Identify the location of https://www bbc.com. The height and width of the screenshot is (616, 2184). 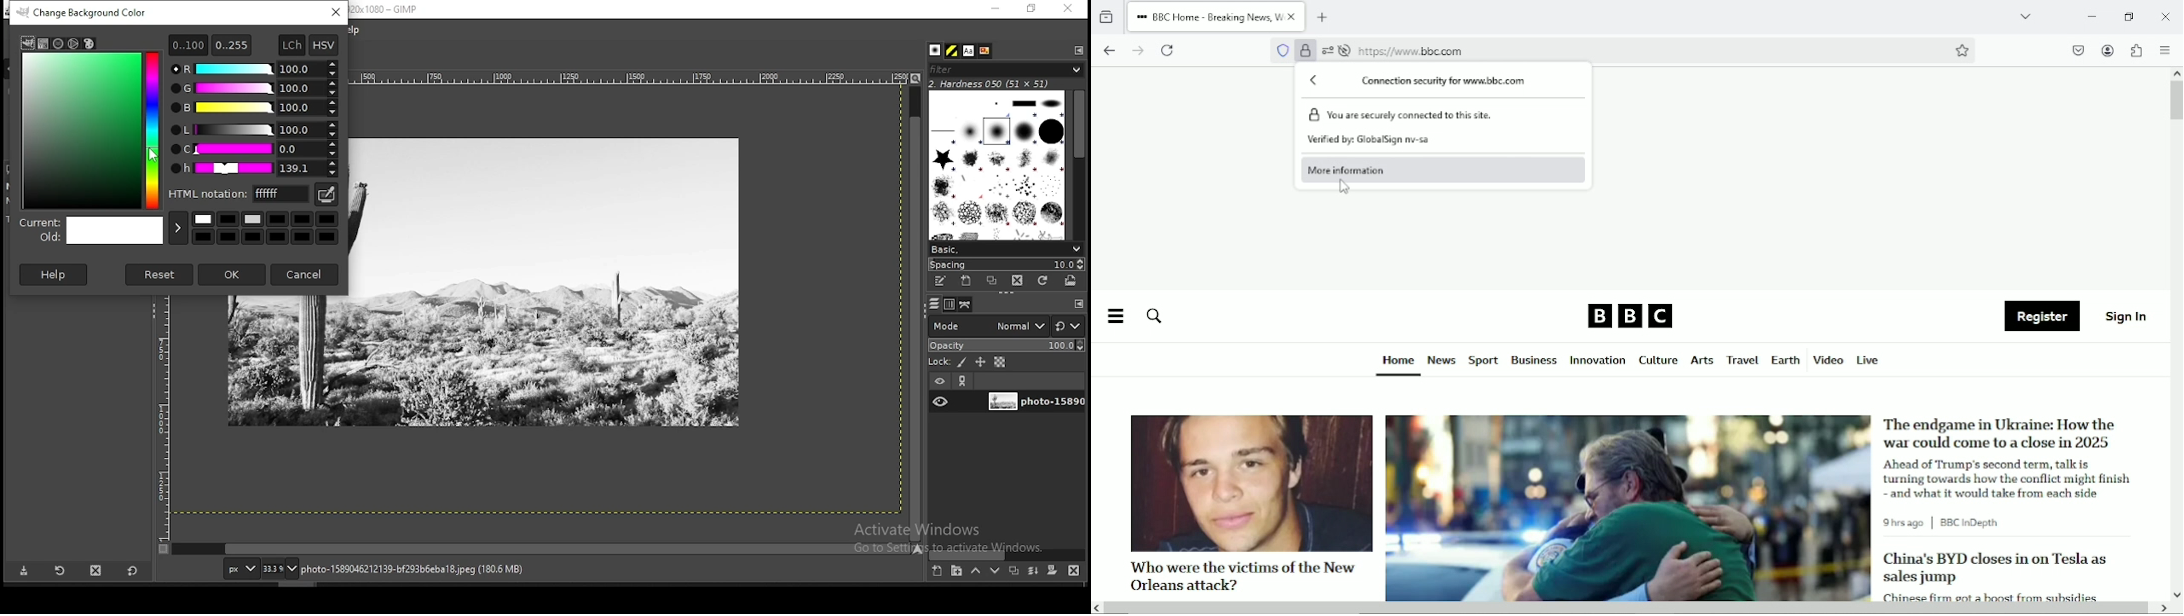
(1412, 51).